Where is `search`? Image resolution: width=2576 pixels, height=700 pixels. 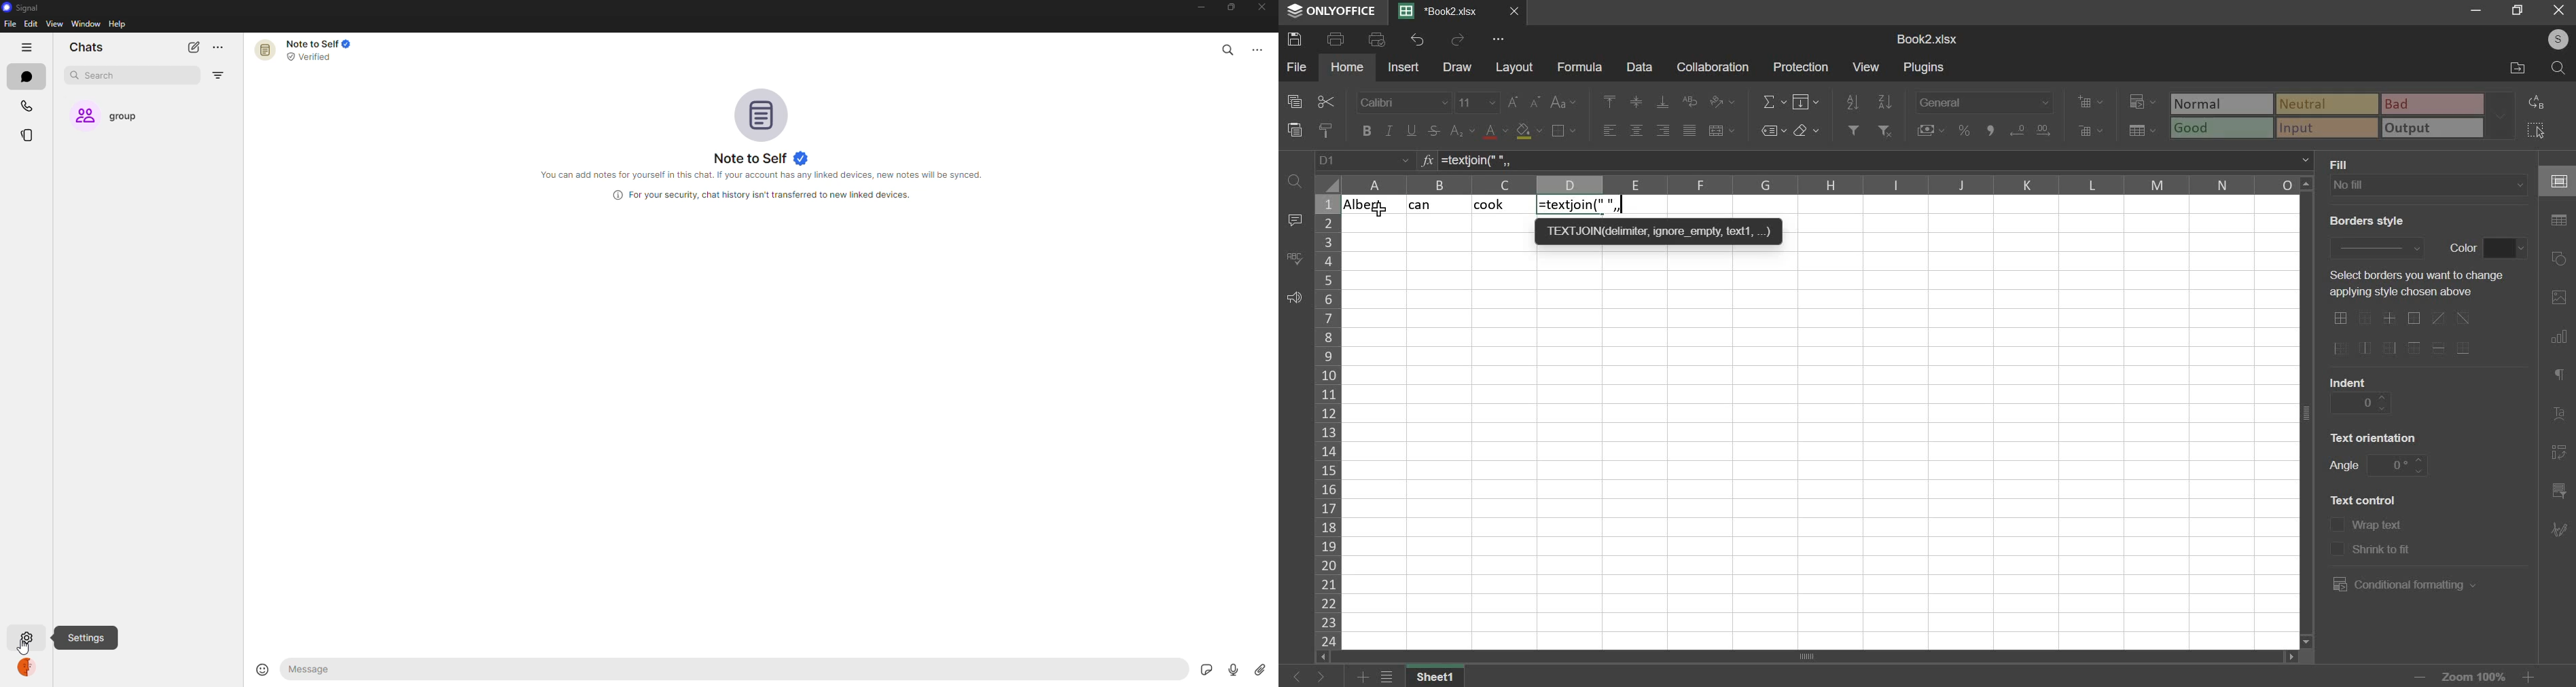
search is located at coordinates (1228, 47).